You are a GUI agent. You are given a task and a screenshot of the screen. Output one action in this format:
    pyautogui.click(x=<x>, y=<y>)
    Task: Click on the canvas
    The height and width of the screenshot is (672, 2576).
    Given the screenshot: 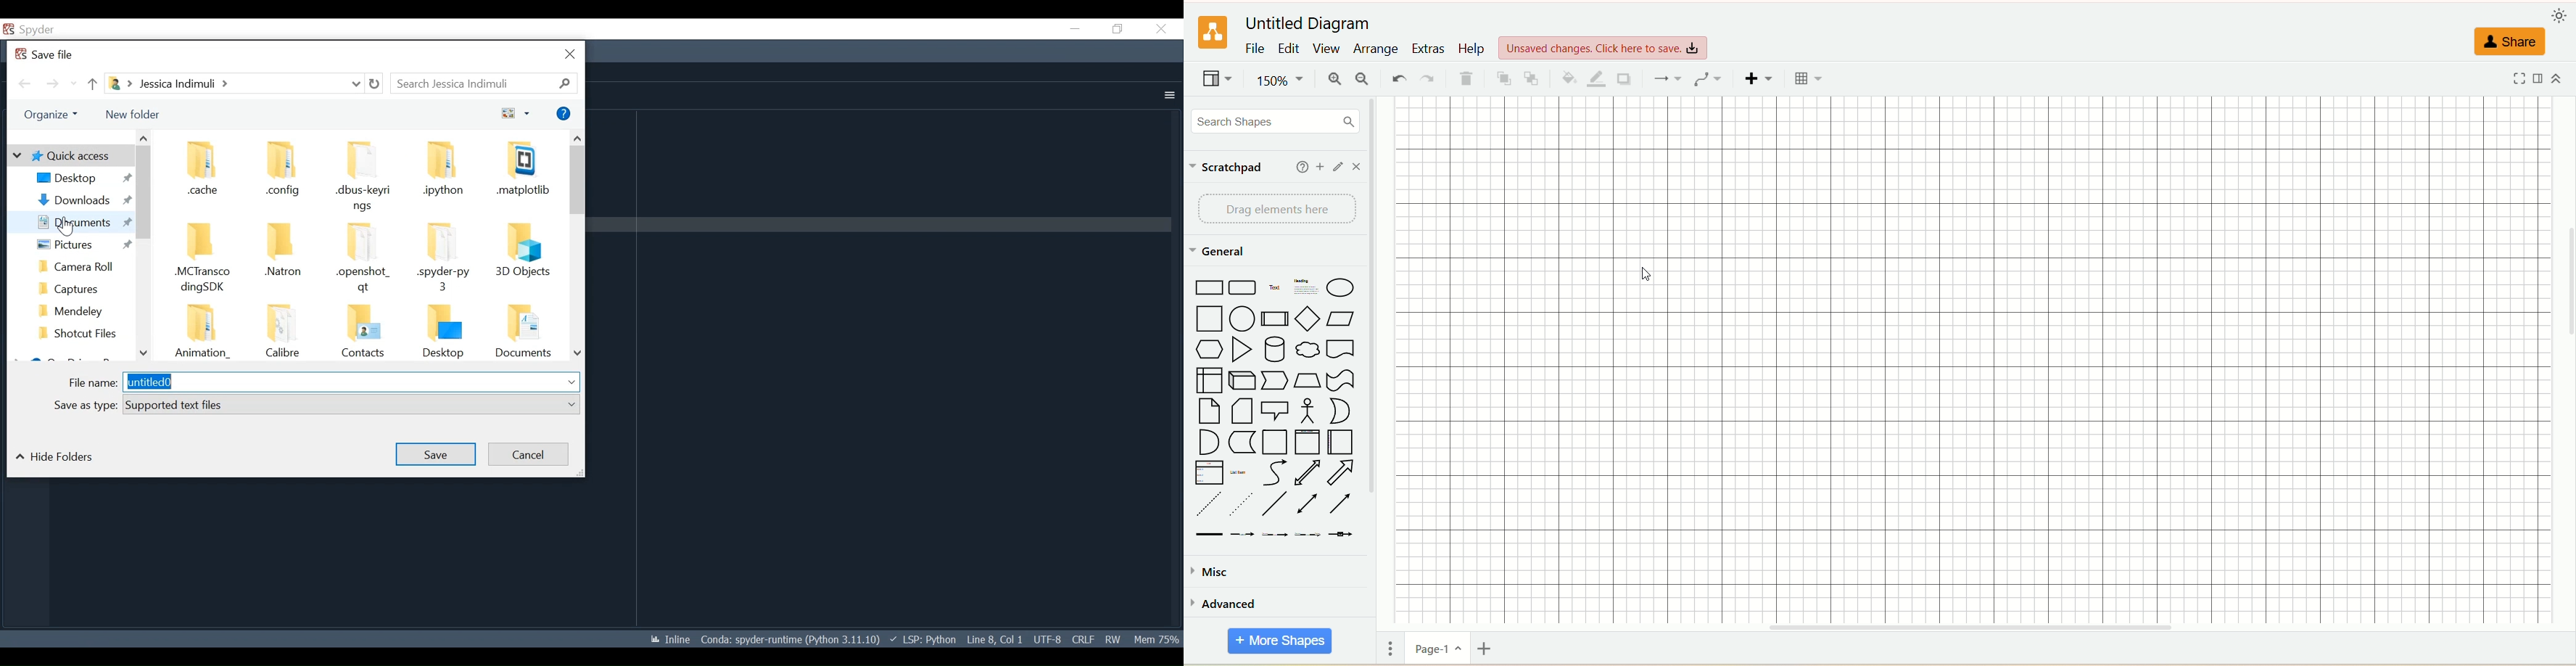 What is the action you would take?
    pyautogui.click(x=1968, y=363)
    